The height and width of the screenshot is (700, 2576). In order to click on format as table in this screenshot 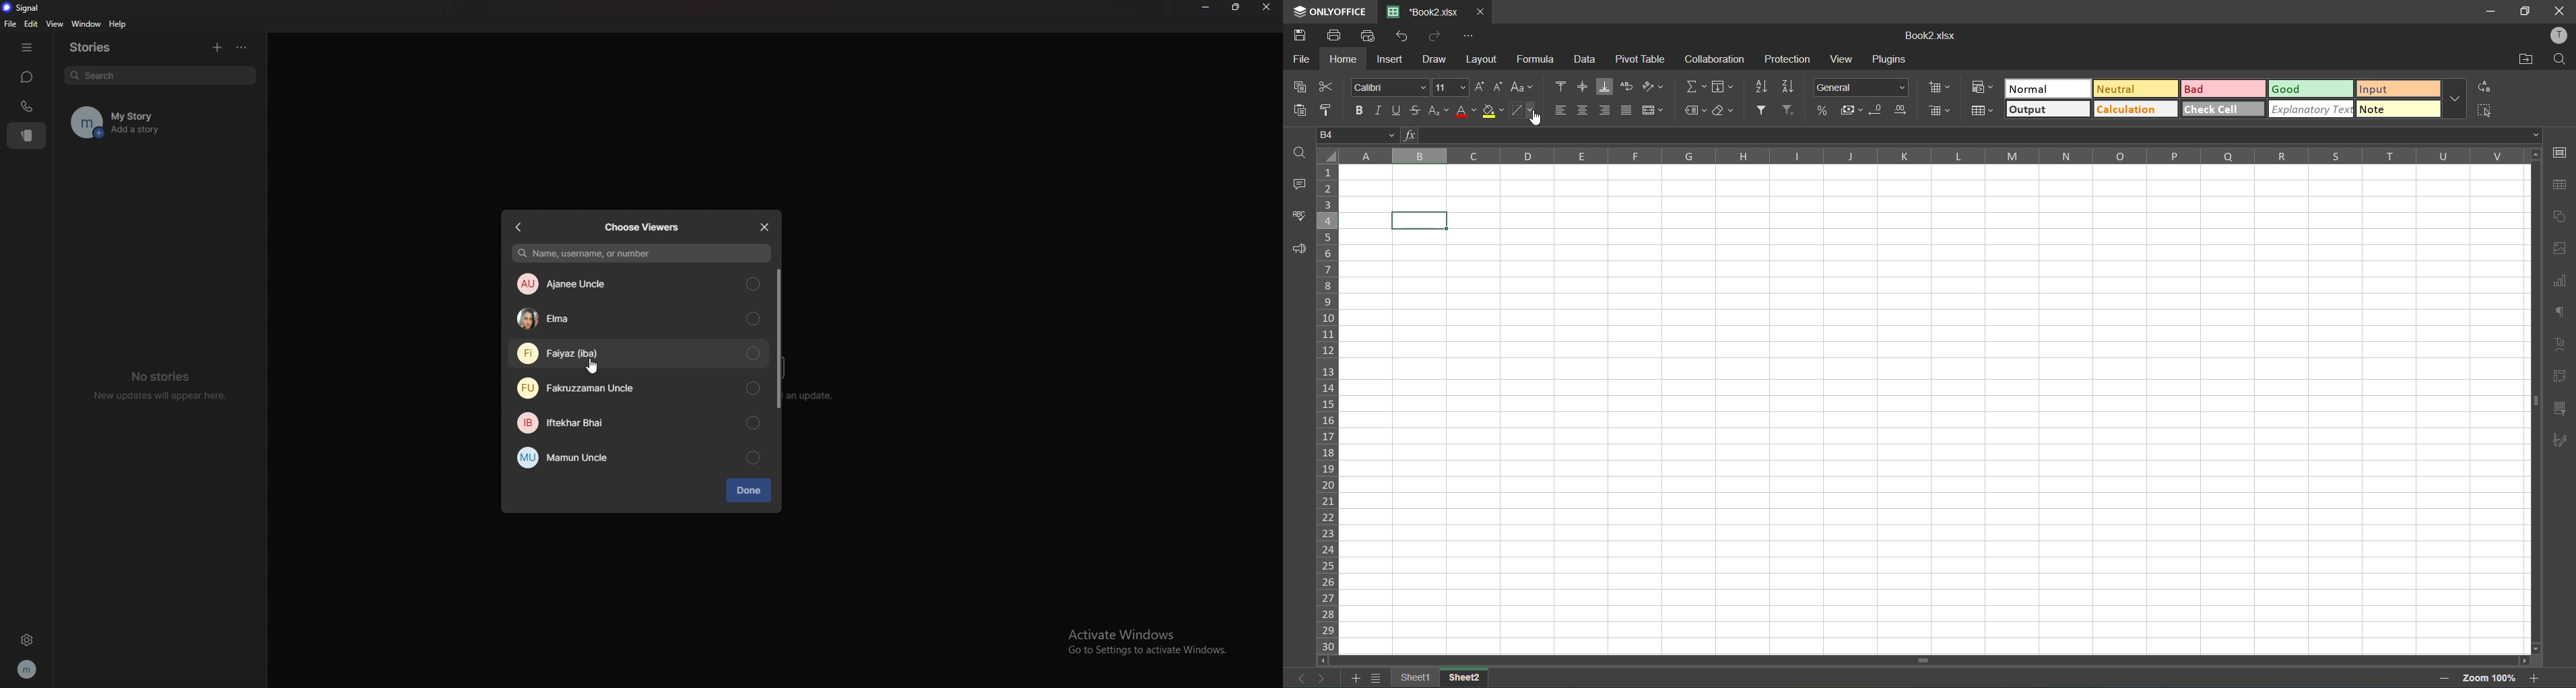, I will do `click(1985, 112)`.